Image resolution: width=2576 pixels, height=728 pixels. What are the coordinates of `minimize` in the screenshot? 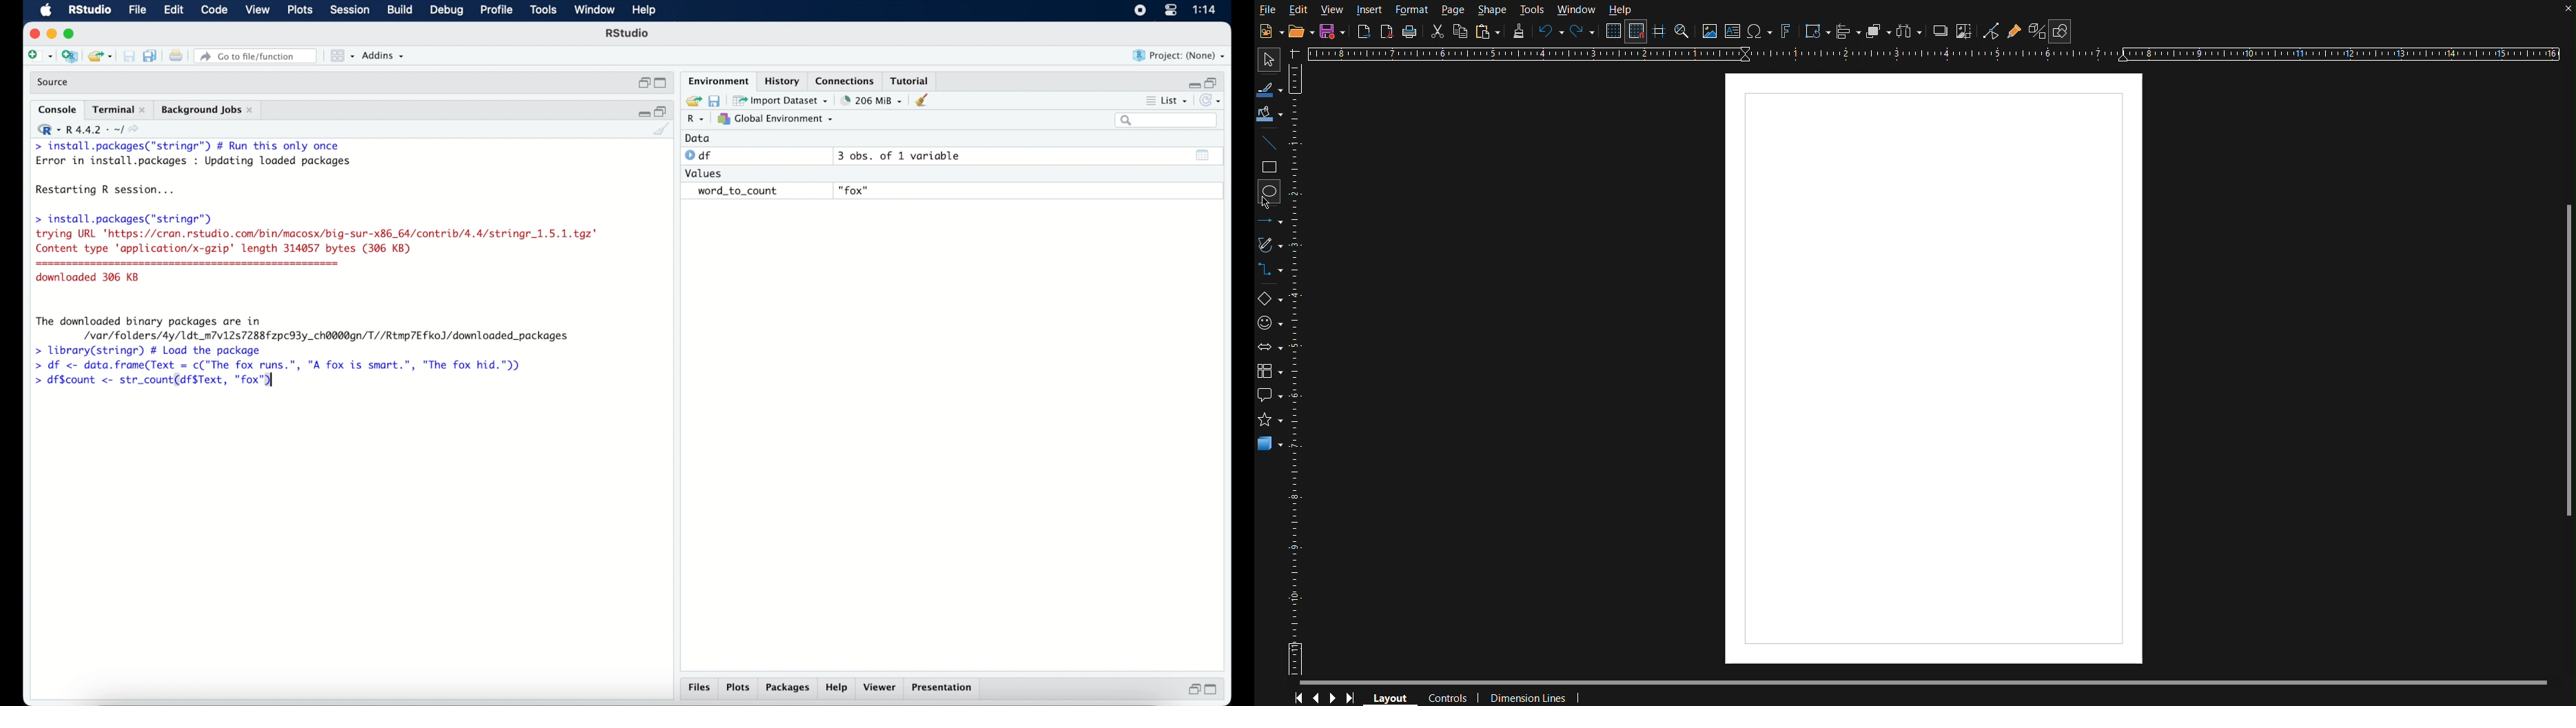 It's located at (642, 112).